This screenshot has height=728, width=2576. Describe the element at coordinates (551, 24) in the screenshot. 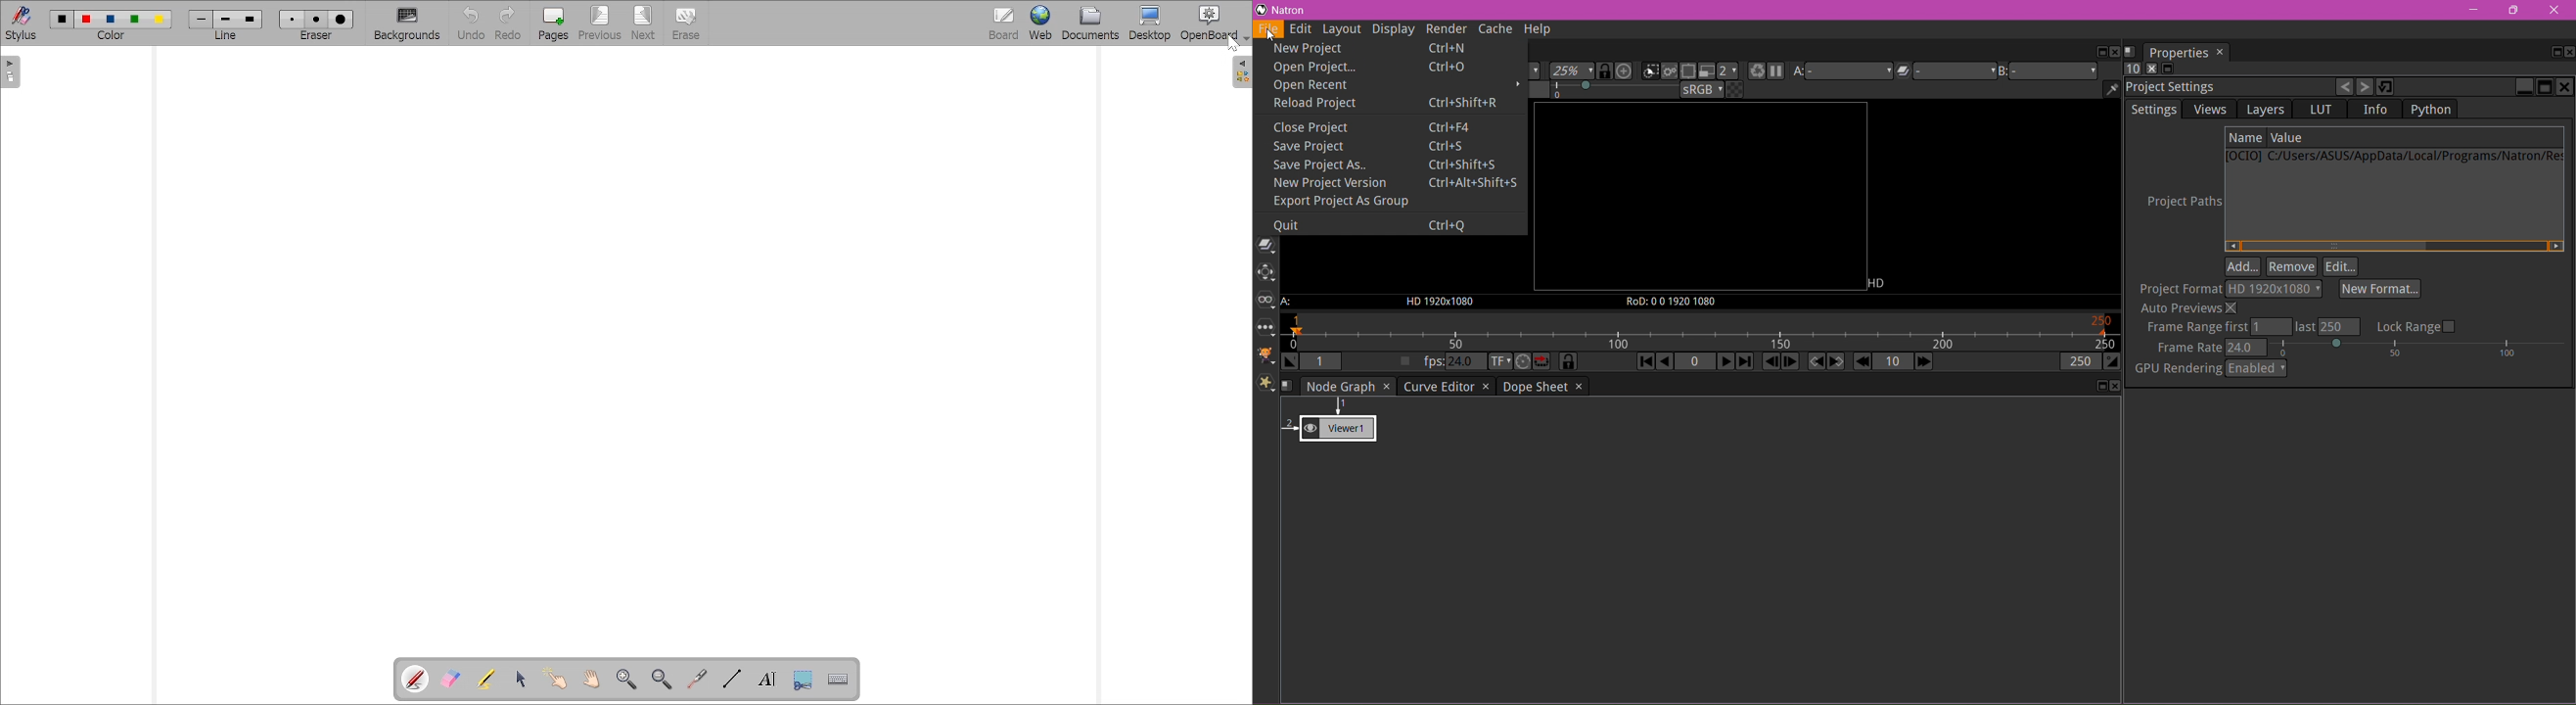

I see `Pages` at that location.